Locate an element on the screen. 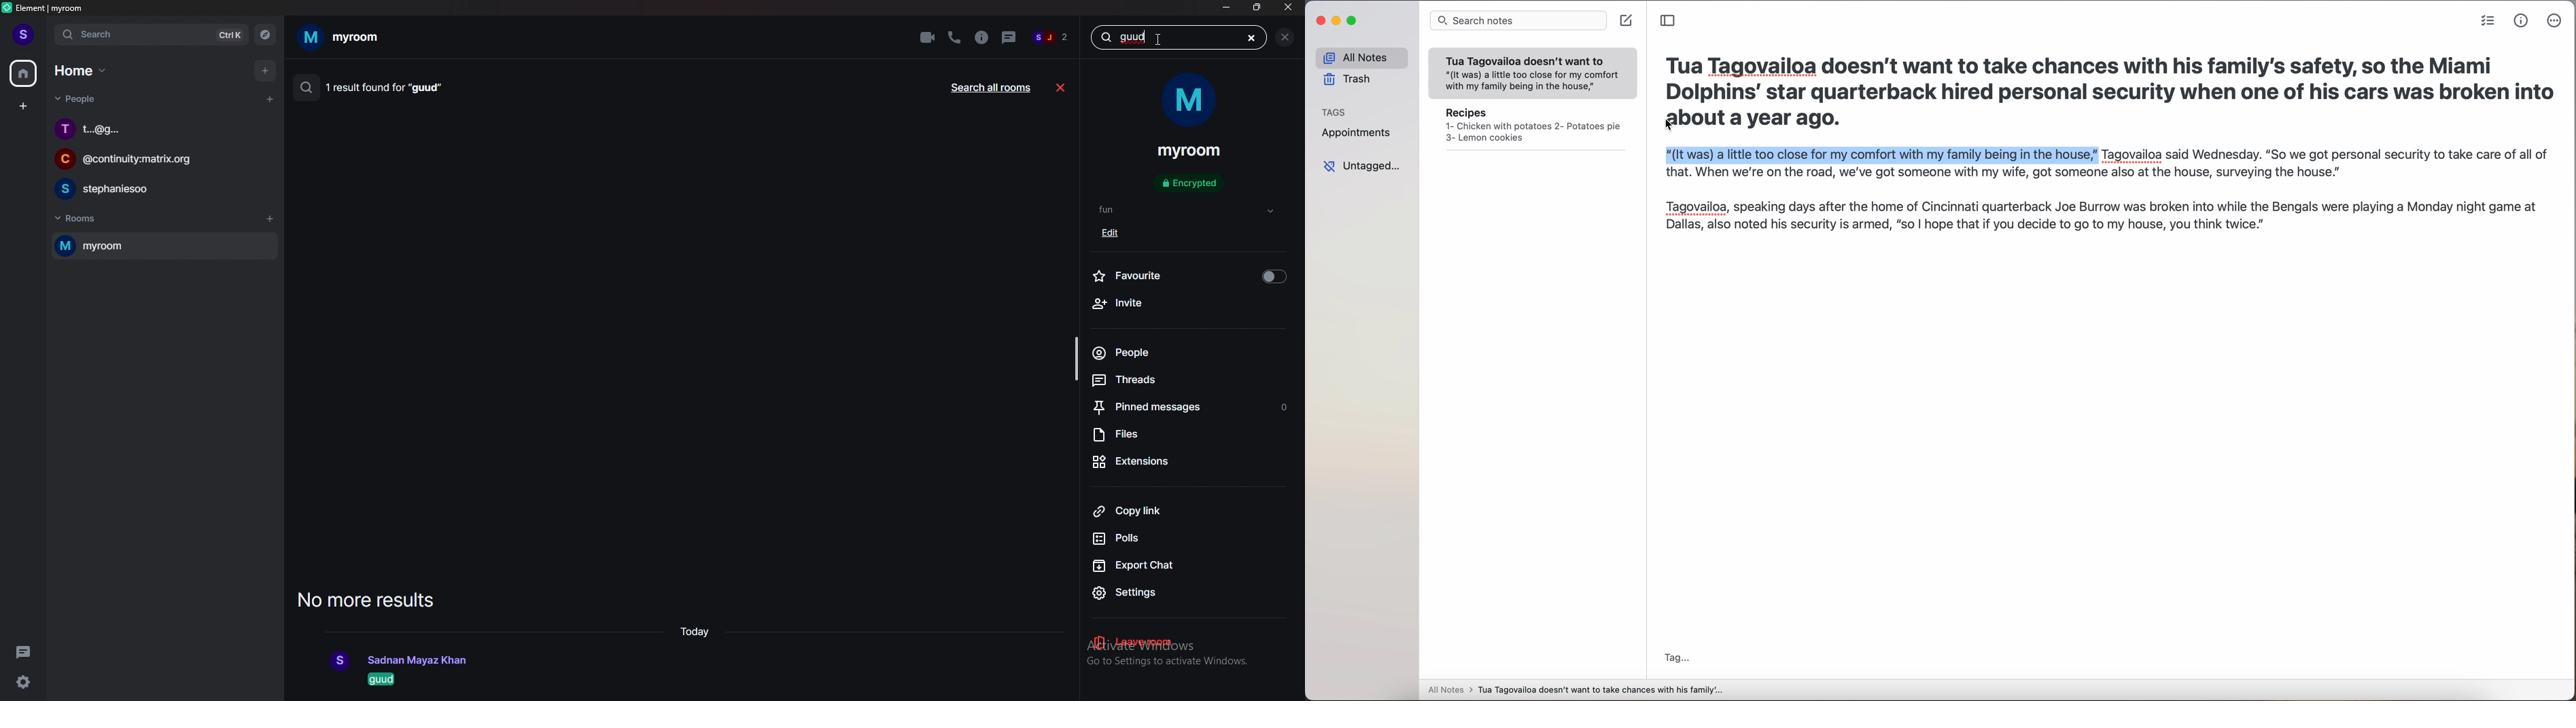  enlarged typo on the body text is located at coordinates (2102, 186).